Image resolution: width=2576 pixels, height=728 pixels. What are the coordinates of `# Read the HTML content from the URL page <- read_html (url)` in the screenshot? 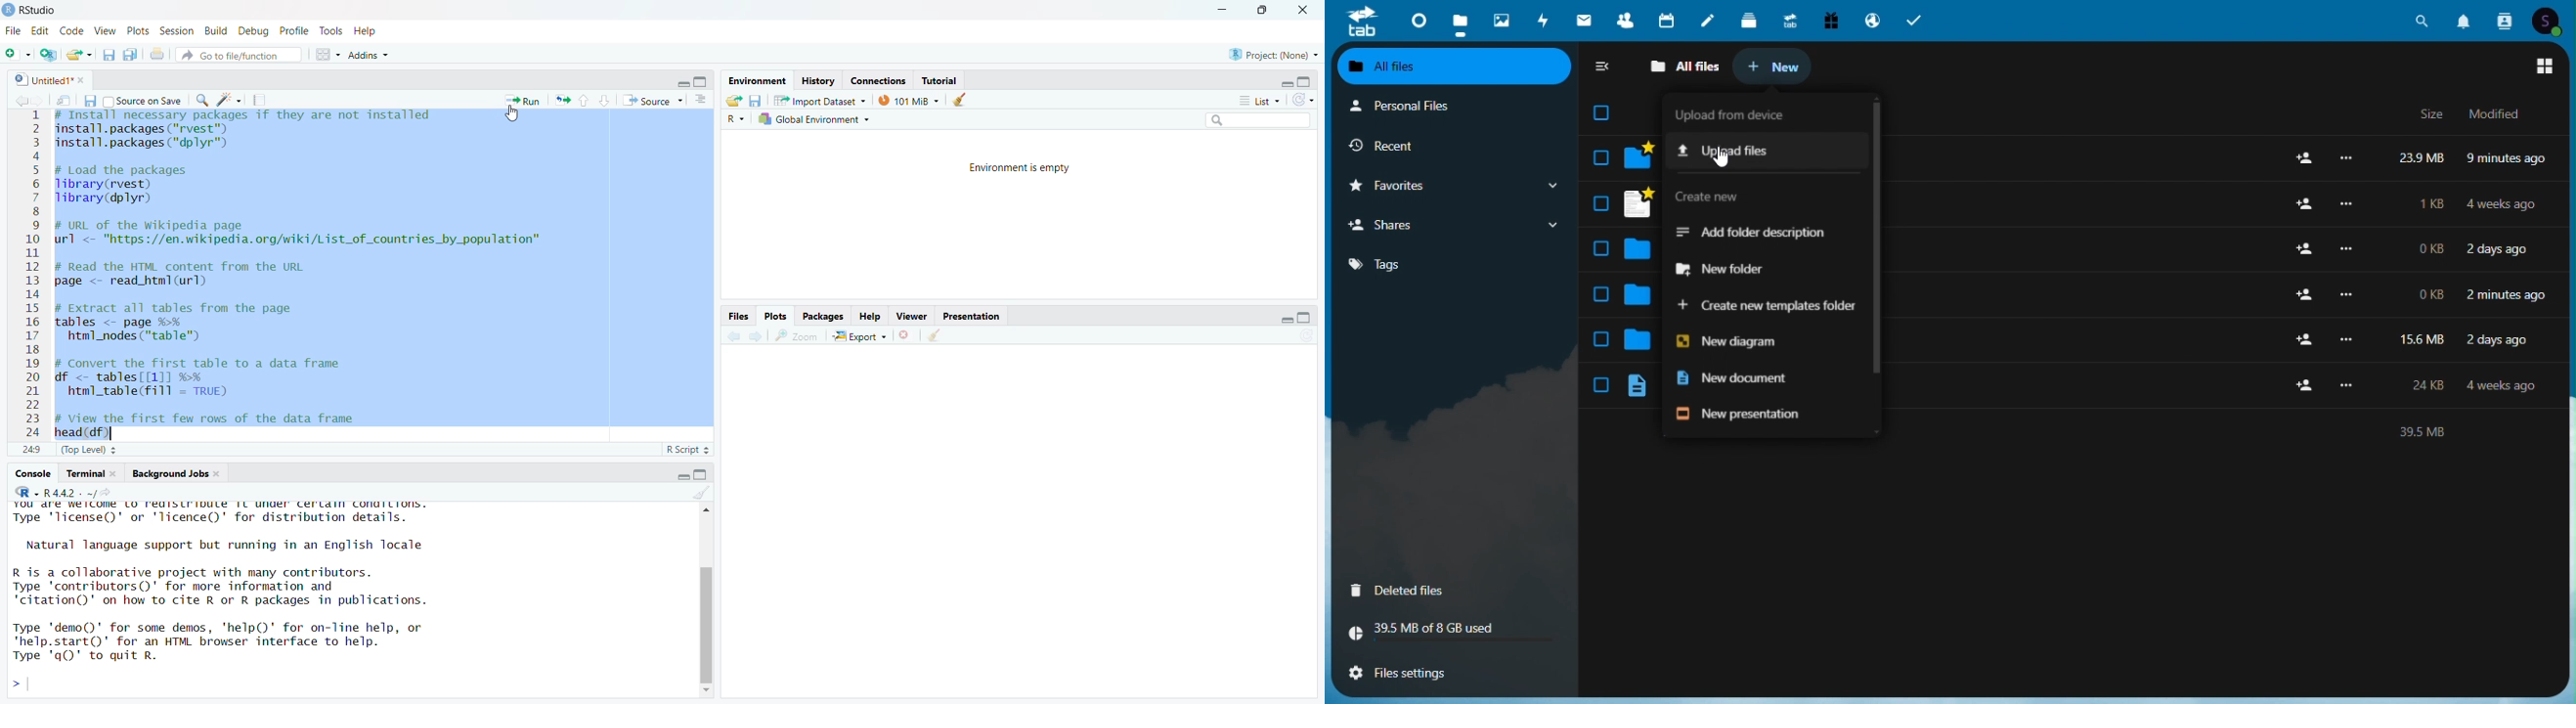 It's located at (188, 275).